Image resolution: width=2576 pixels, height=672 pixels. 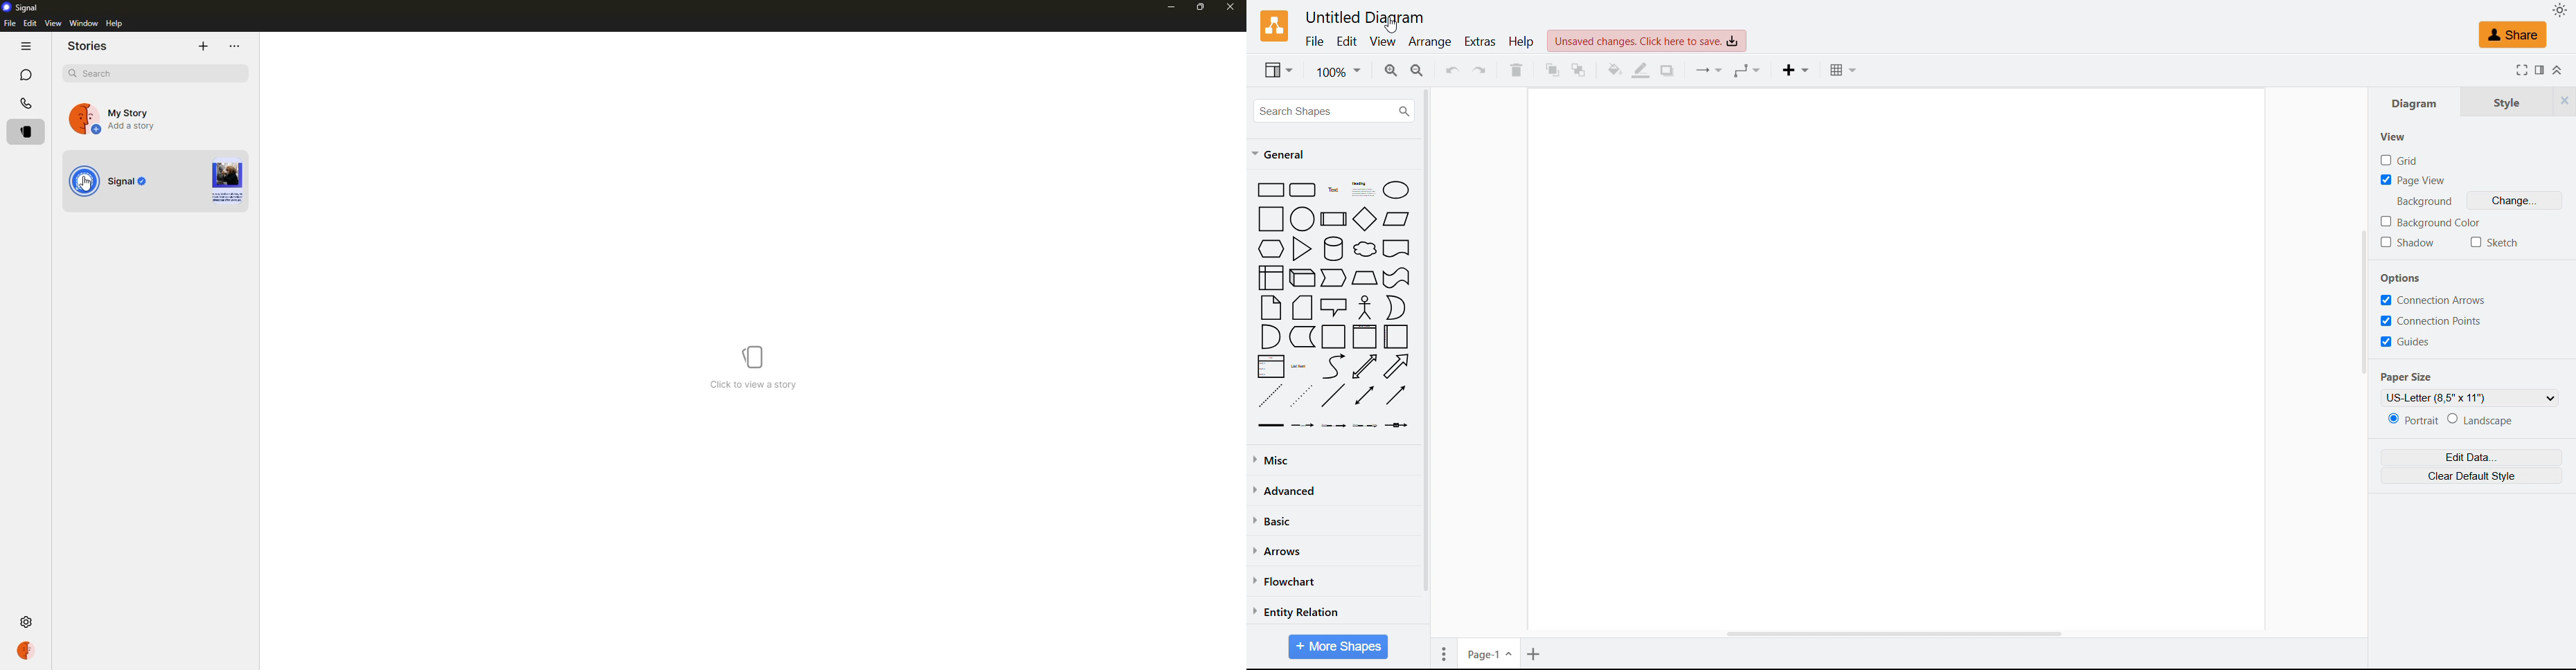 I want to click on Scroll bar , so click(x=2363, y=302).